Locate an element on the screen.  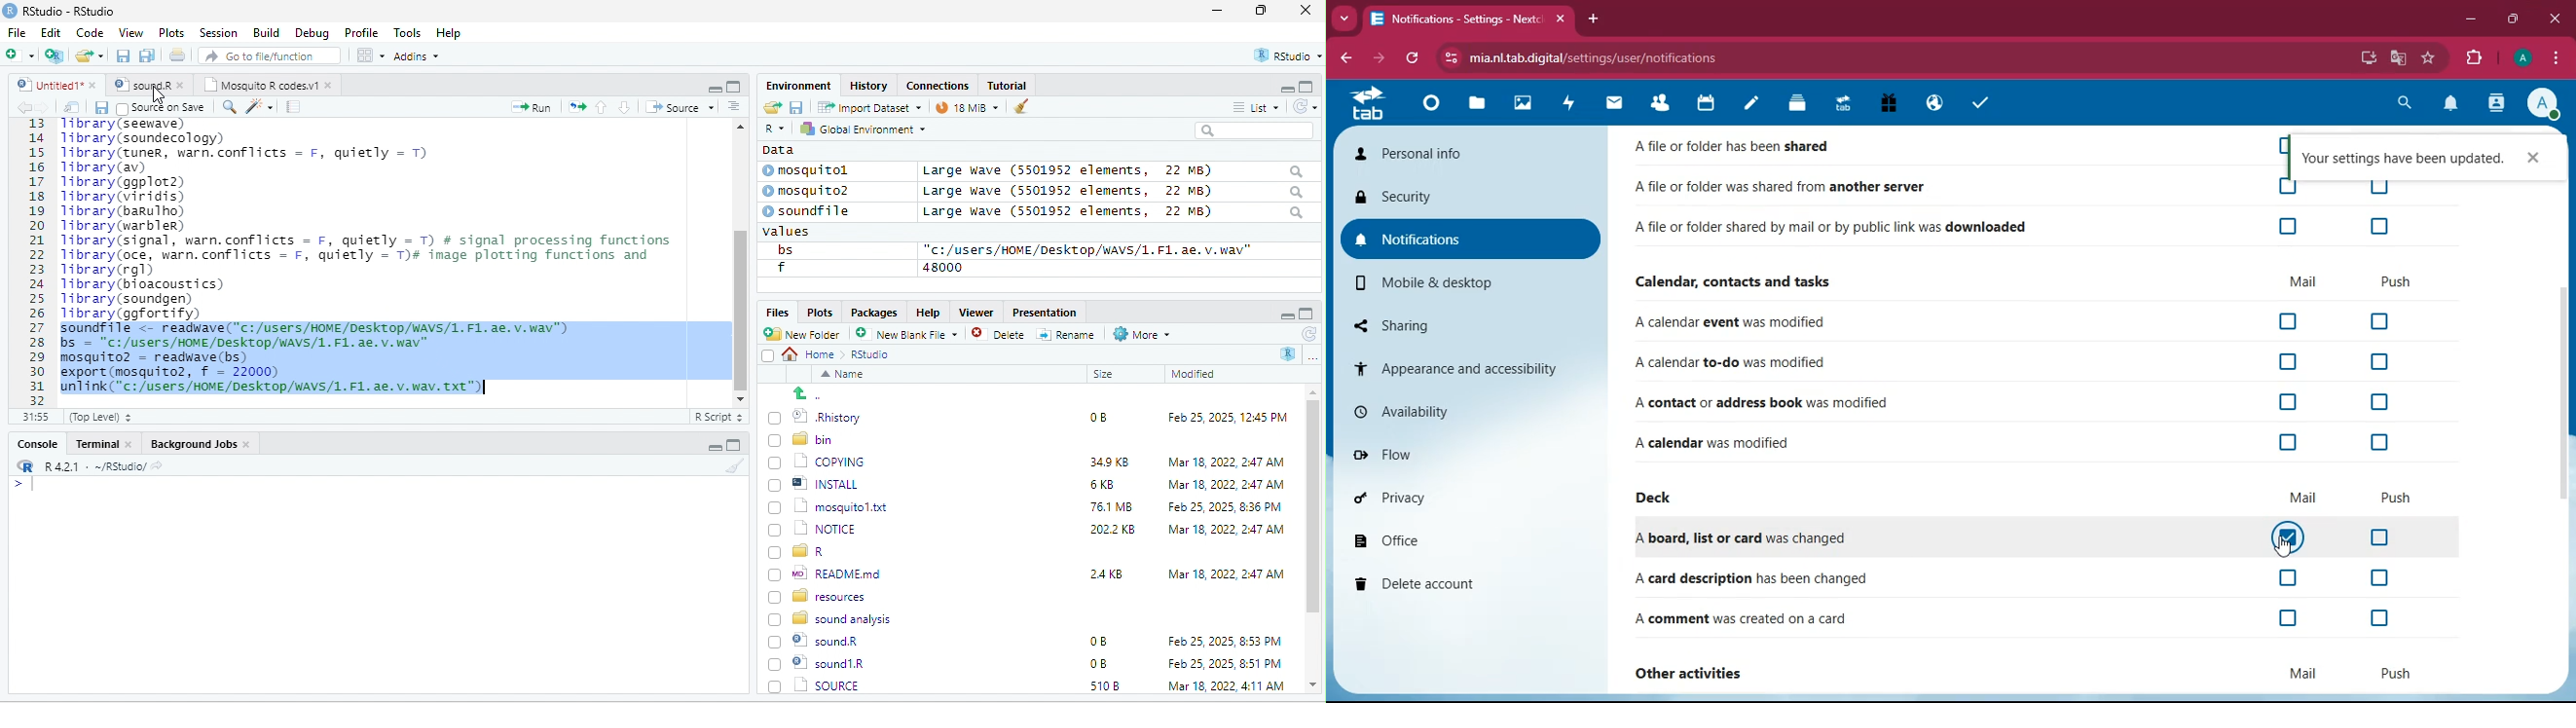
options is located at coordinates (2558, 59).